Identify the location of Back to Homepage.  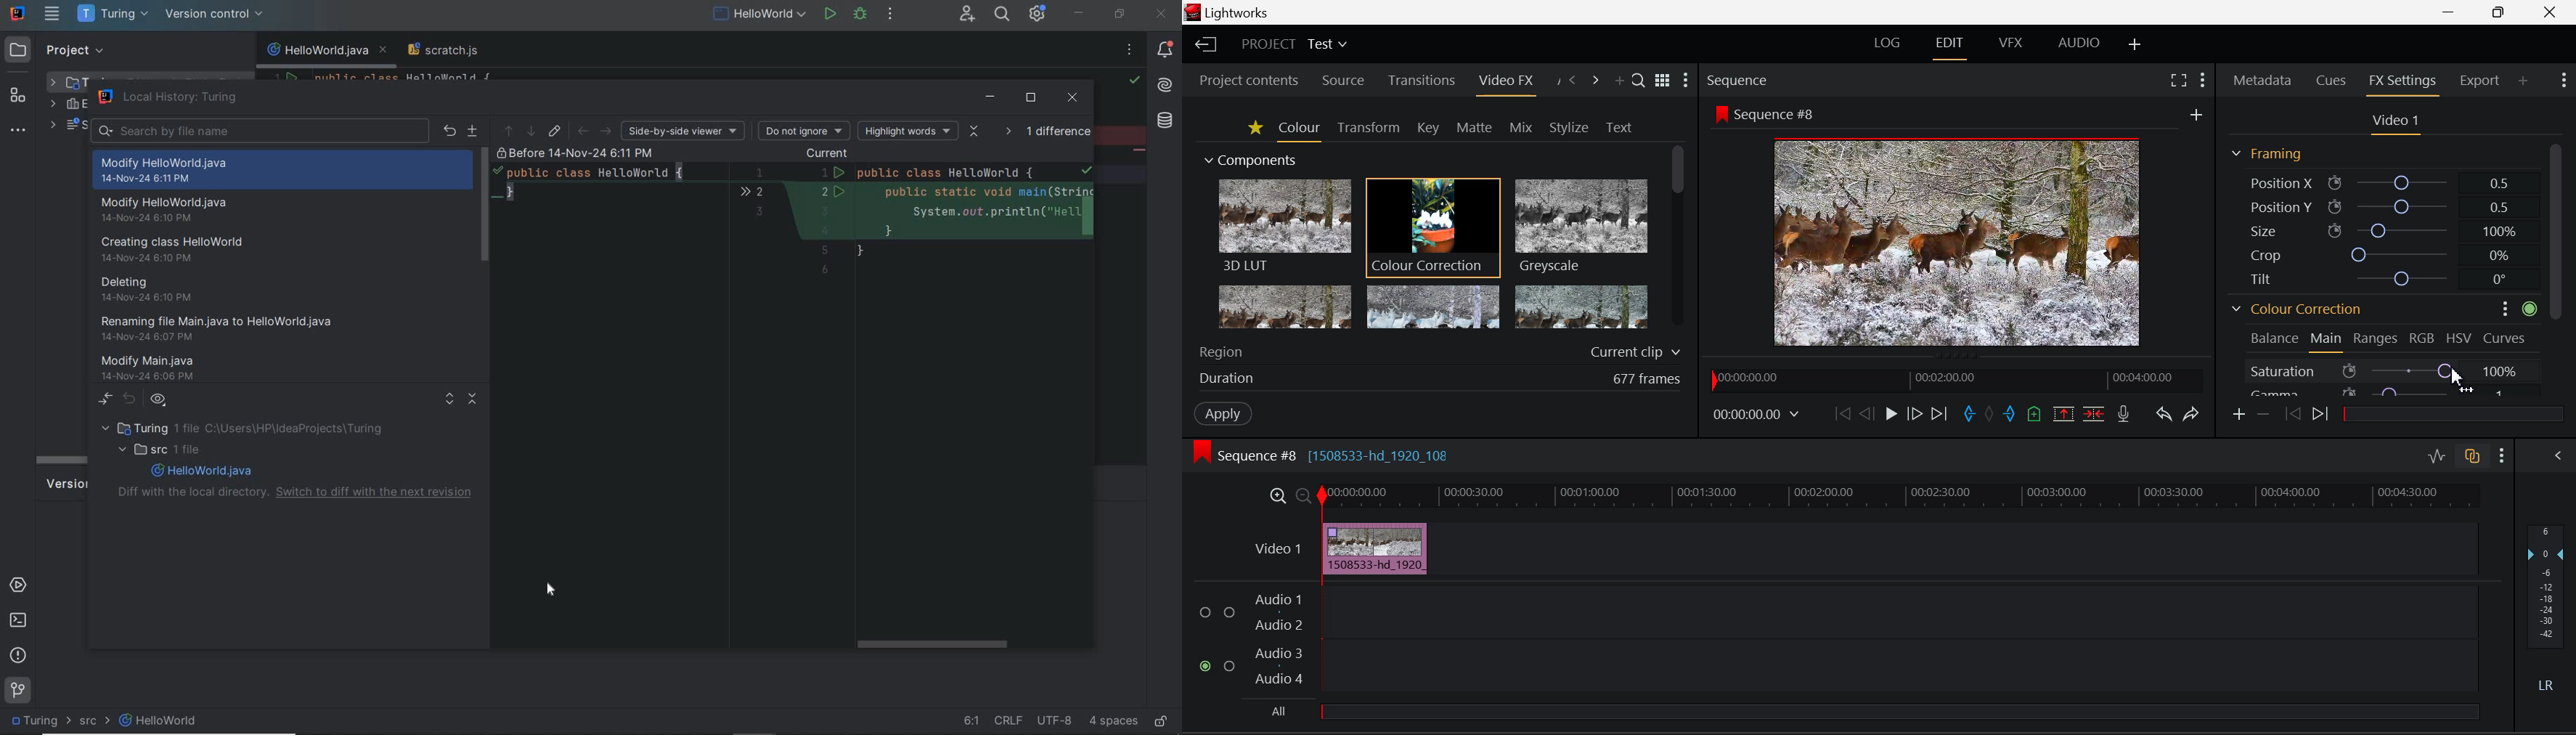
(1204, 45).